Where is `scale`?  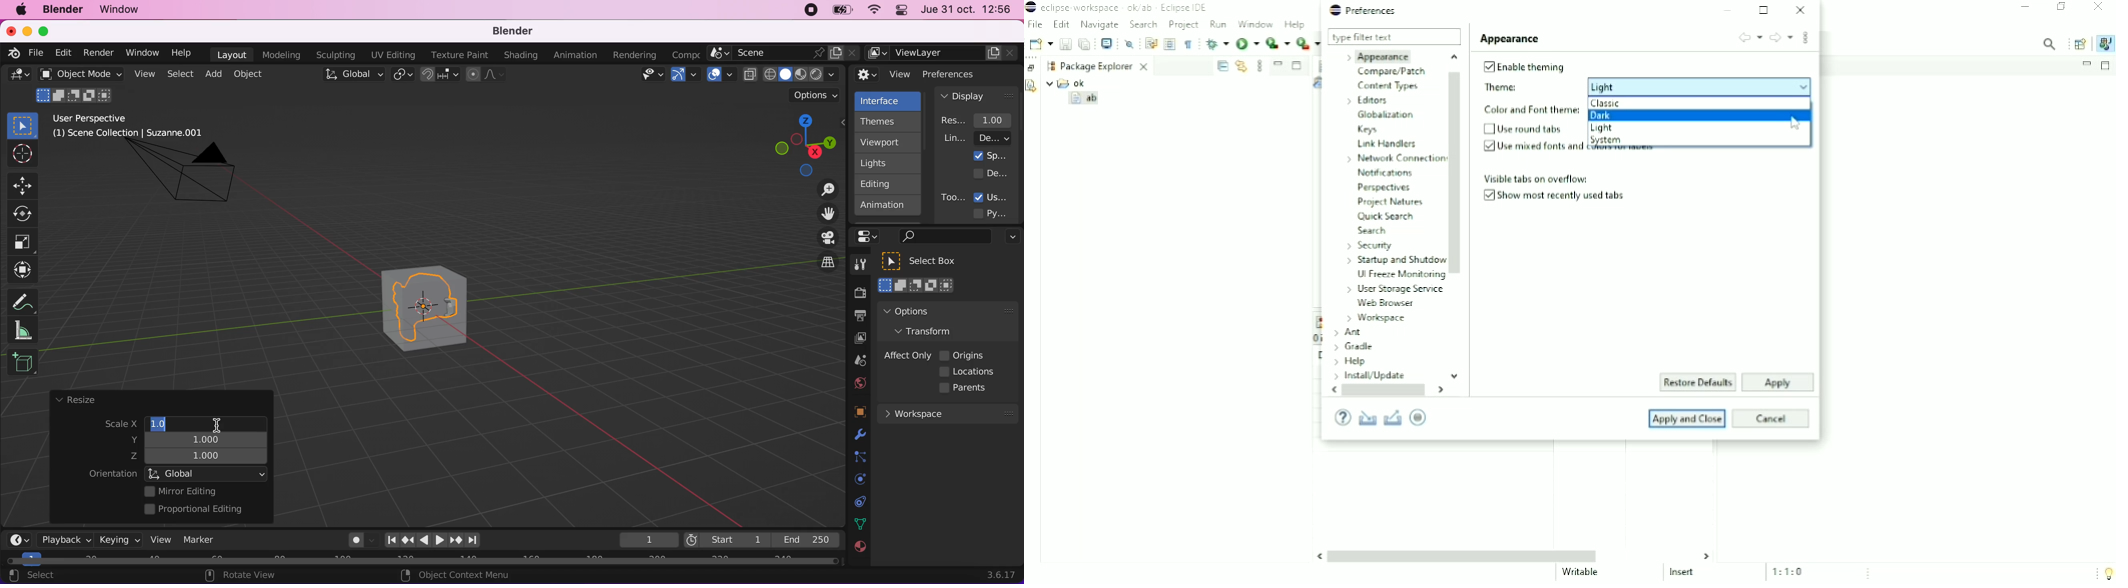 scale is located at coordinates (113, 425).